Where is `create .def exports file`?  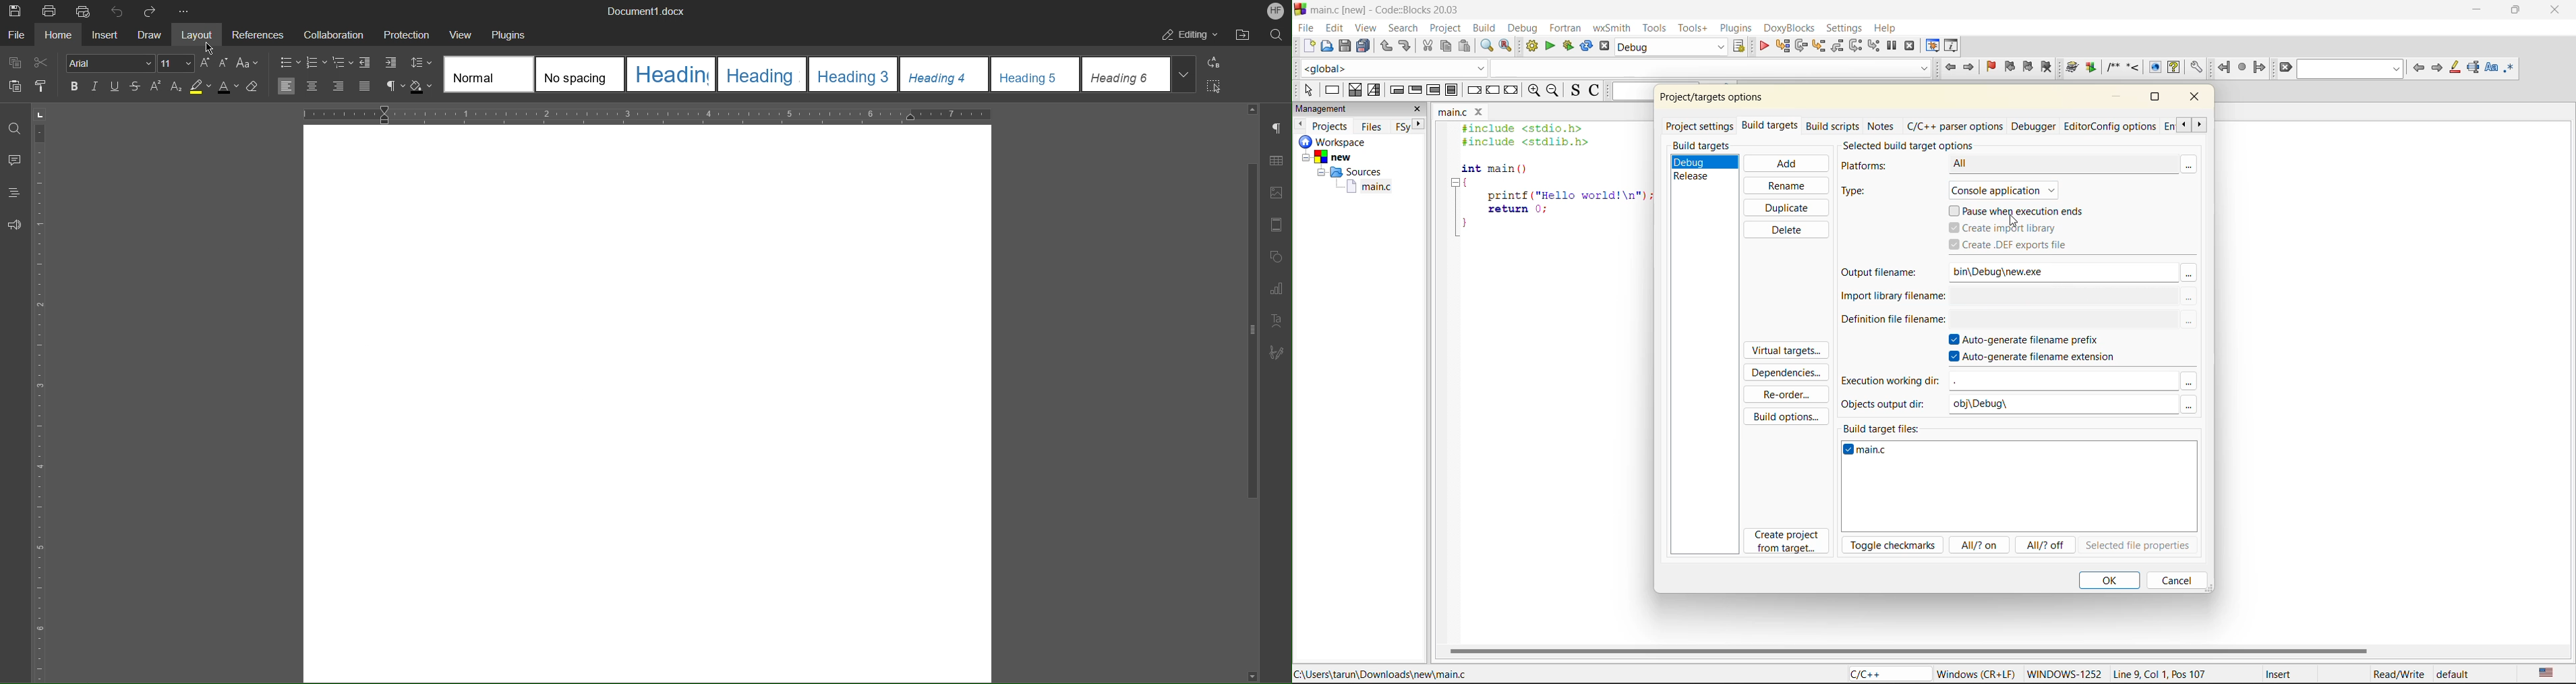
create .def exports file is located at coordinates (2023, 246).